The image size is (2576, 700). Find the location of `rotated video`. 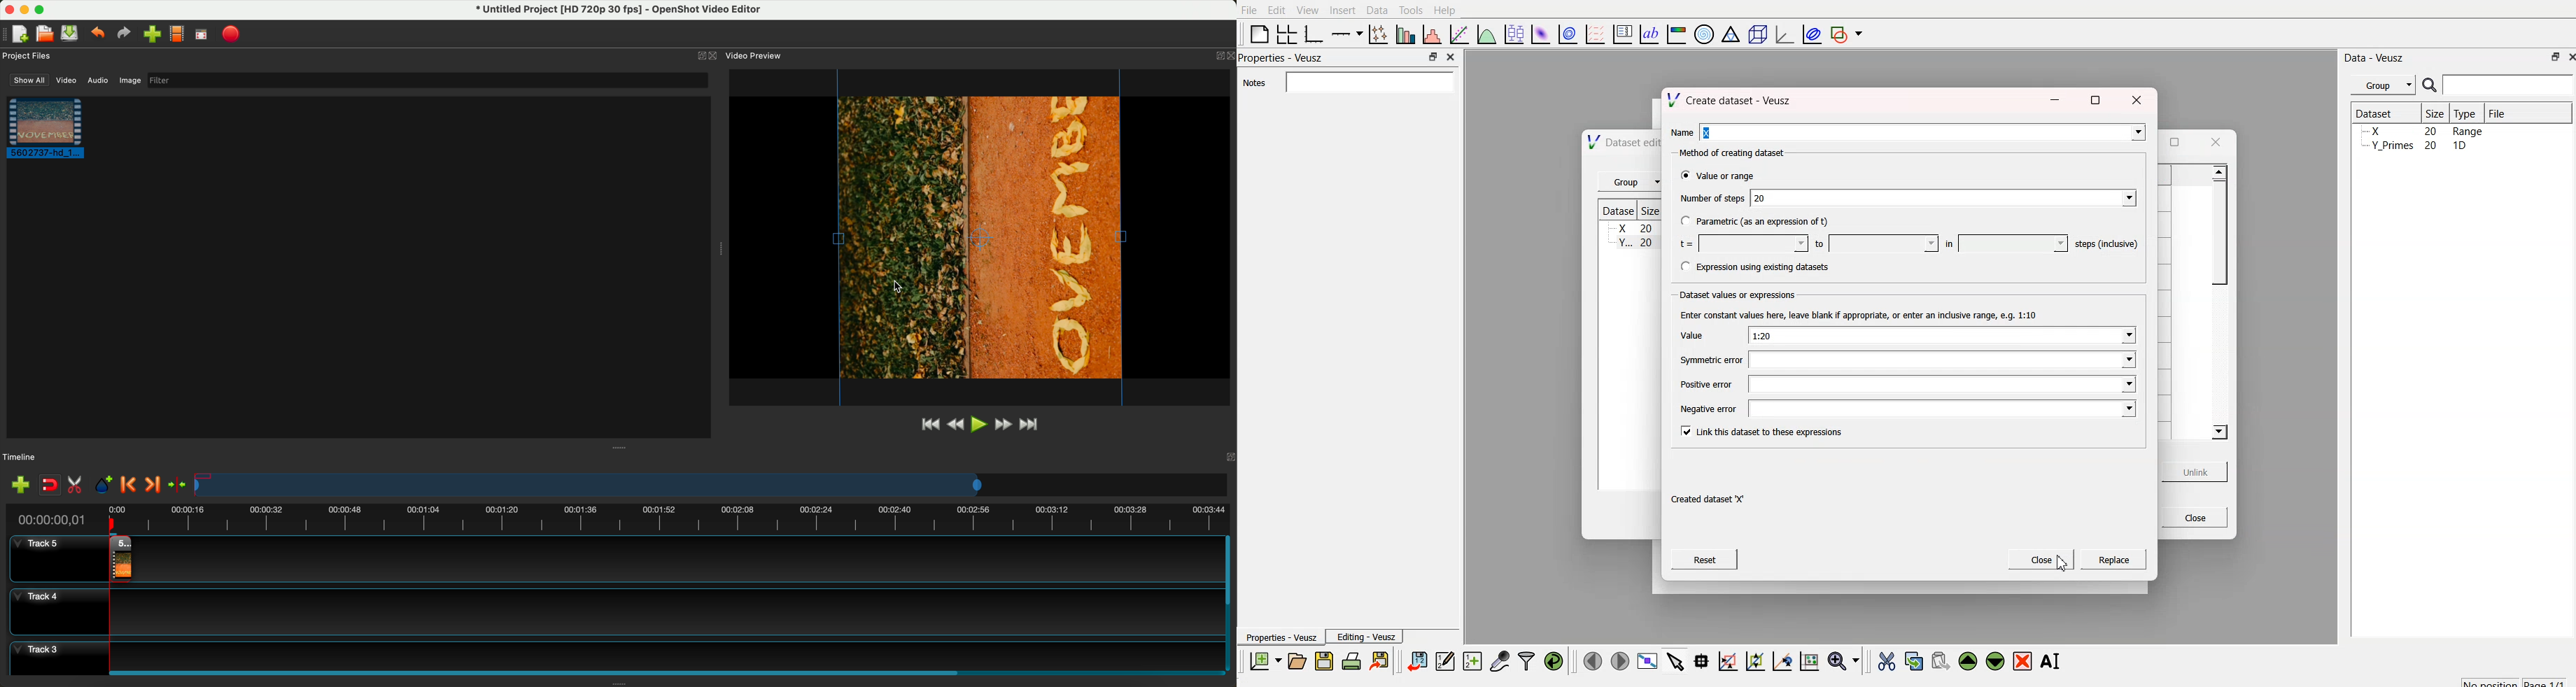

rotated video is located at coordinates (981, 237).